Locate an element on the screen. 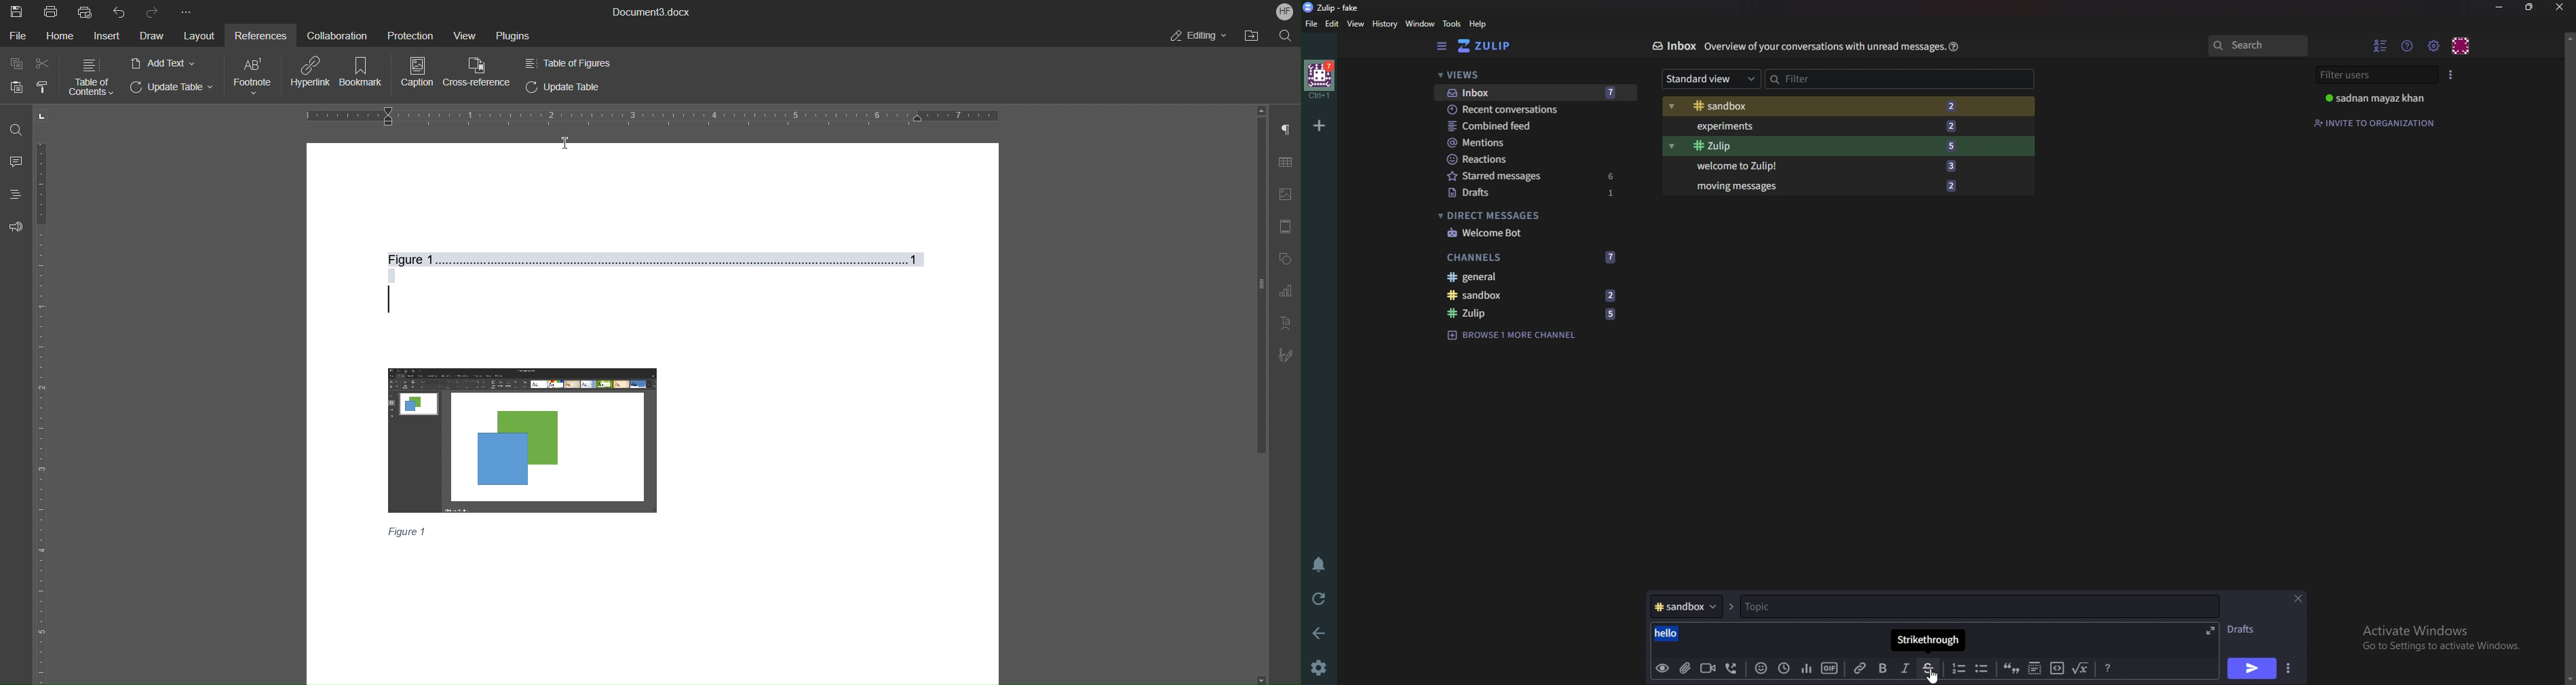 The width and height of the screenshot is (2576, 700). Insert is located at coordinates (106, 36).